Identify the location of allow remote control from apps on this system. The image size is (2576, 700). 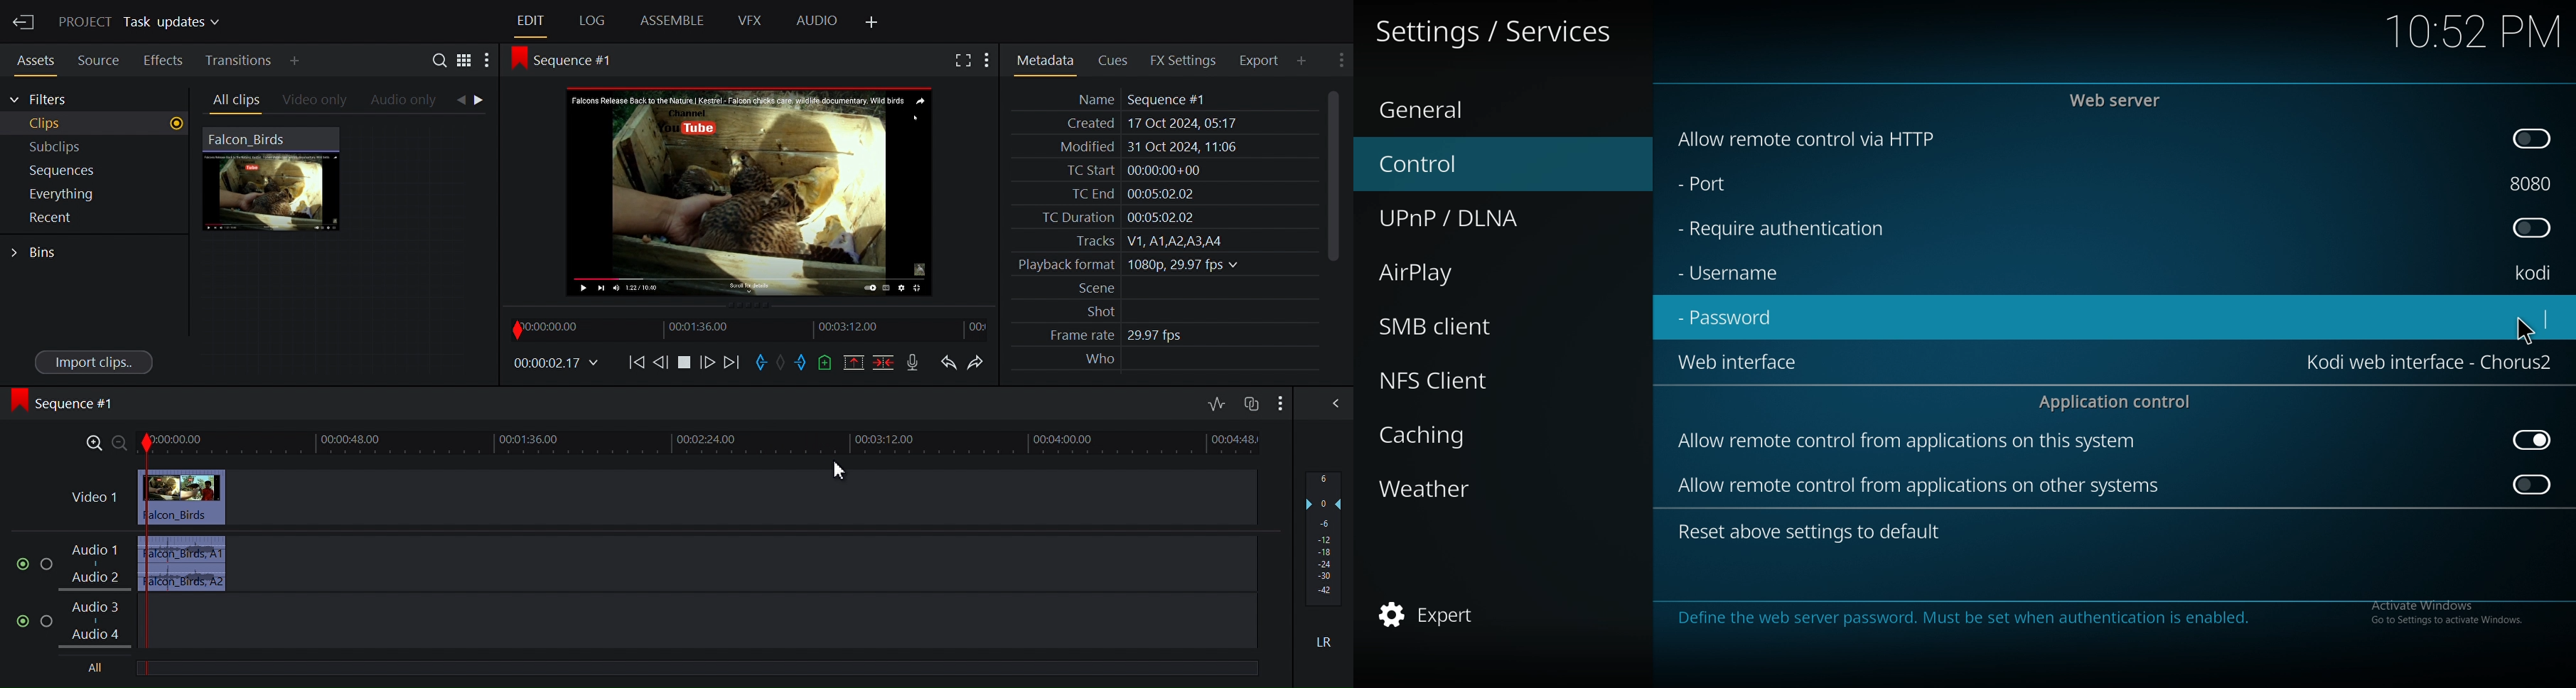
(1909, 443).